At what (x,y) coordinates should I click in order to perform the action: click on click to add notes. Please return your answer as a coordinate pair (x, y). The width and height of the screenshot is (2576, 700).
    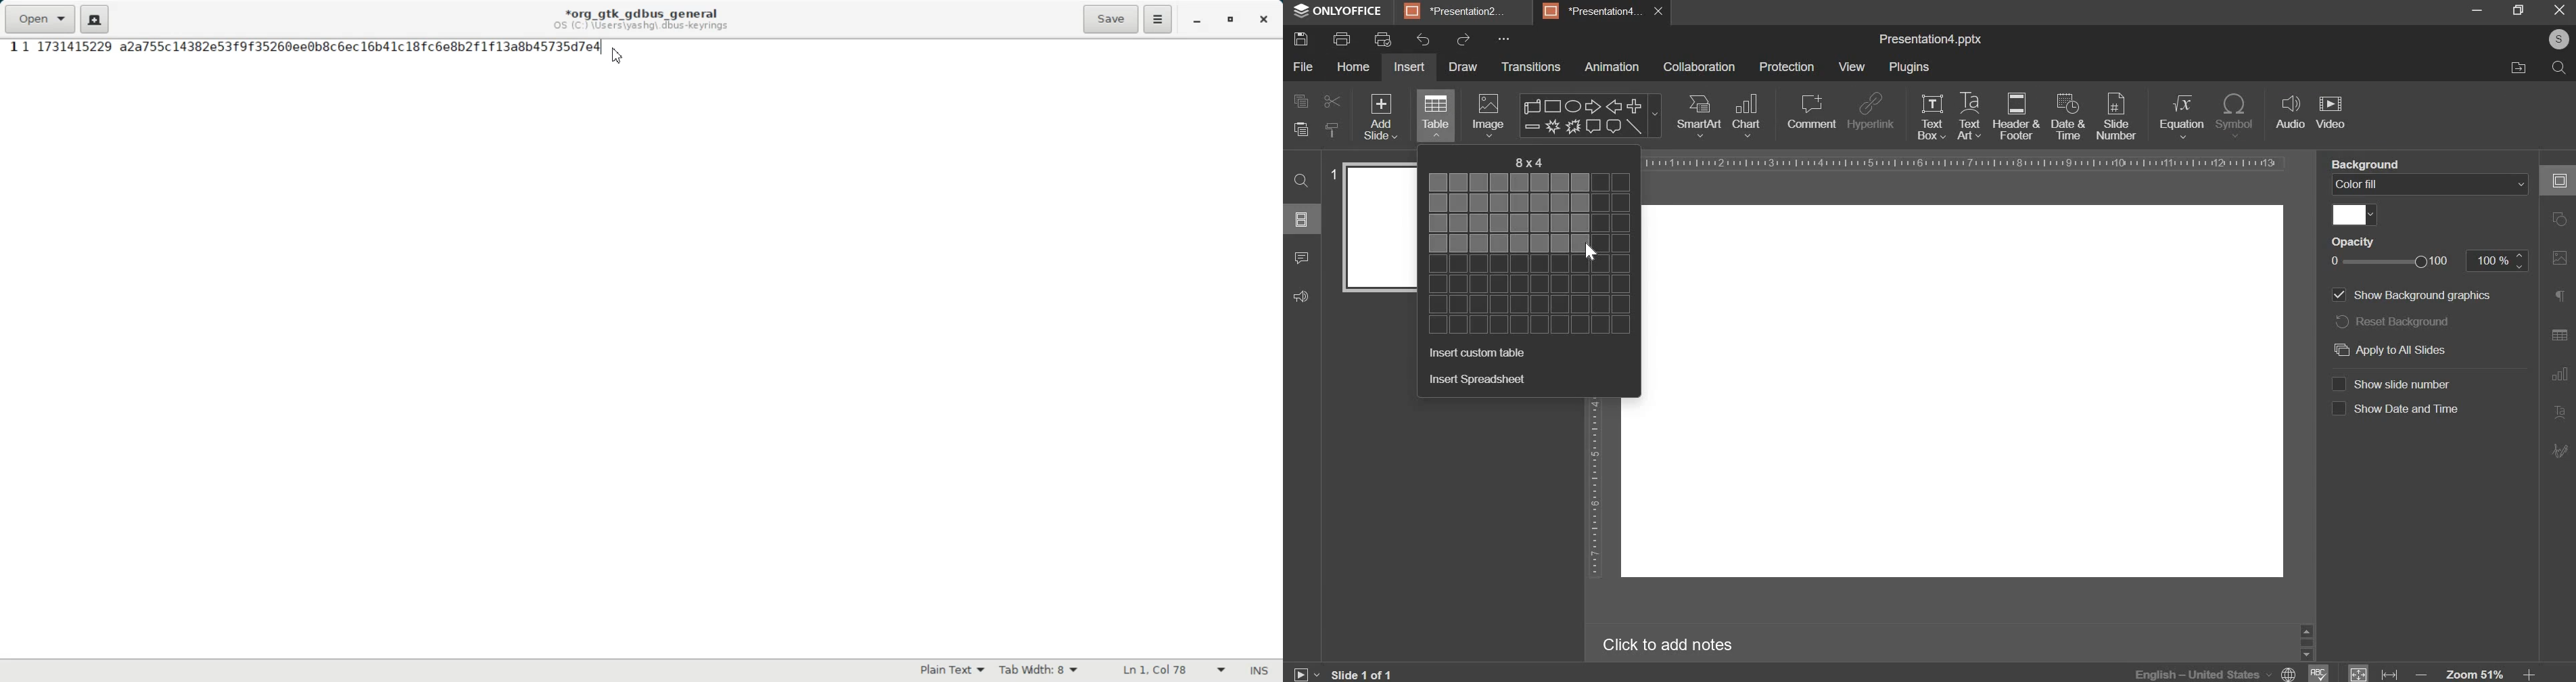
    Looking at the image, I should click on (1666, 646).